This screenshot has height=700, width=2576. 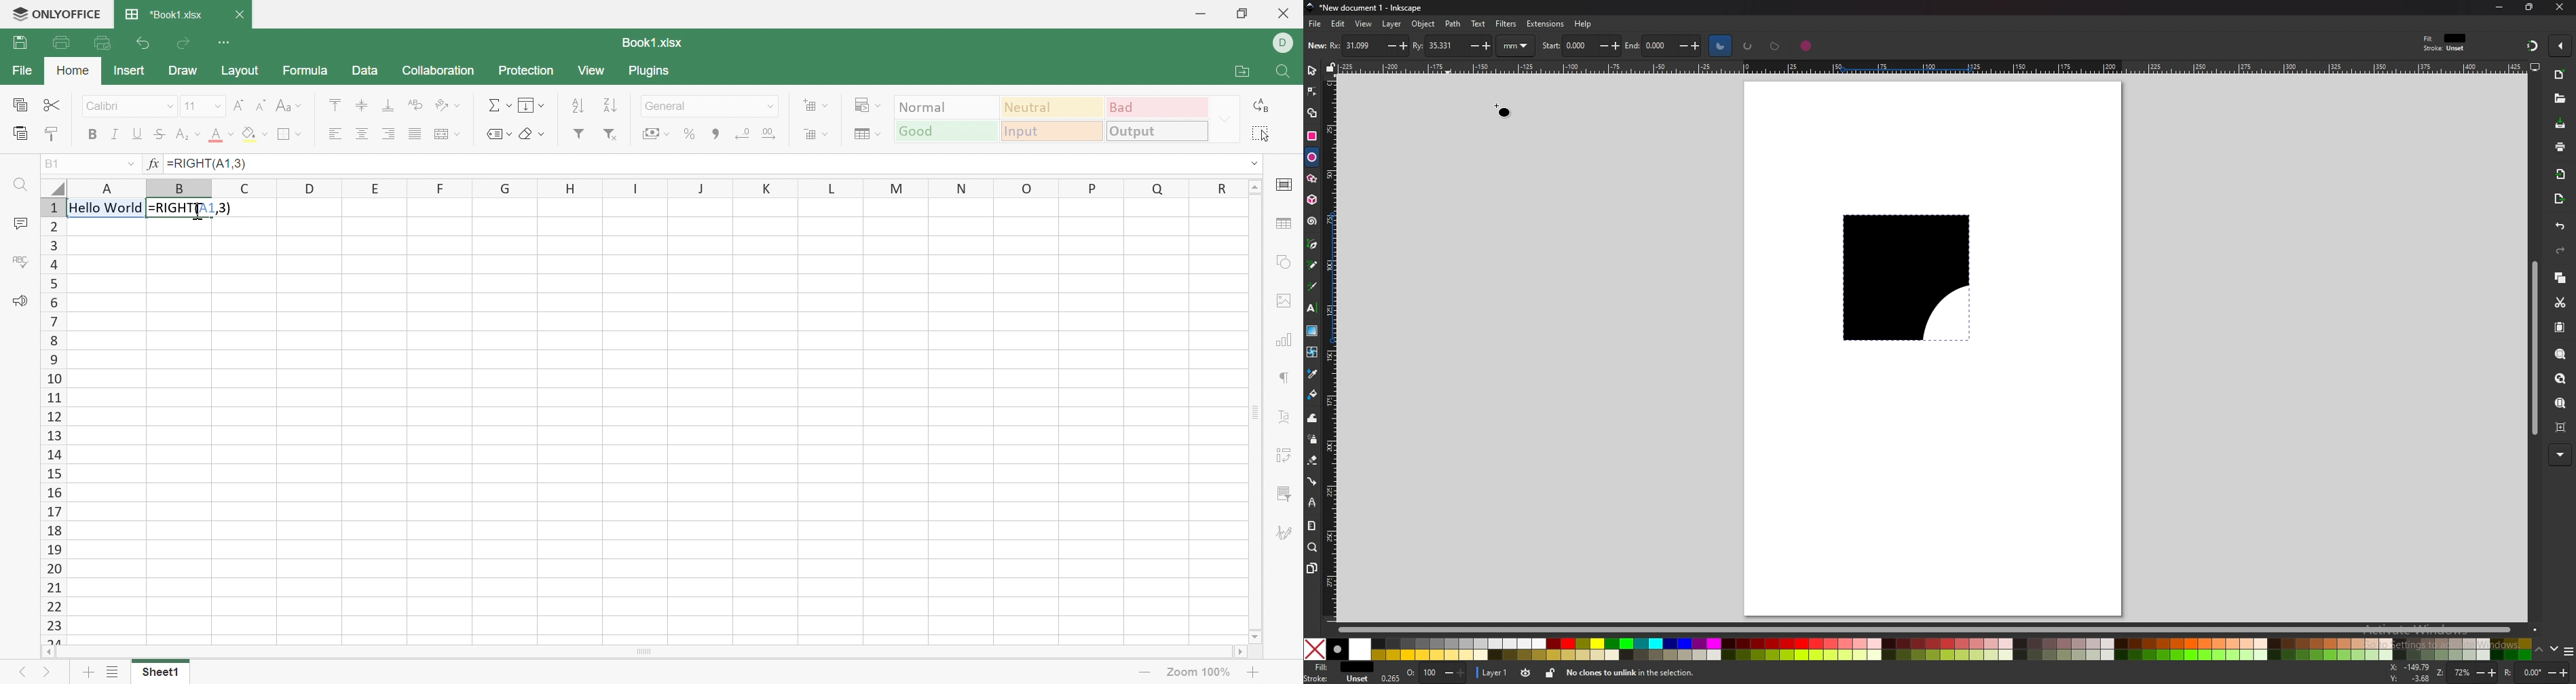 What do you see at coordinates (22, 132) in the screenshot?
I see `Paste` at bounding box center [22, 132].